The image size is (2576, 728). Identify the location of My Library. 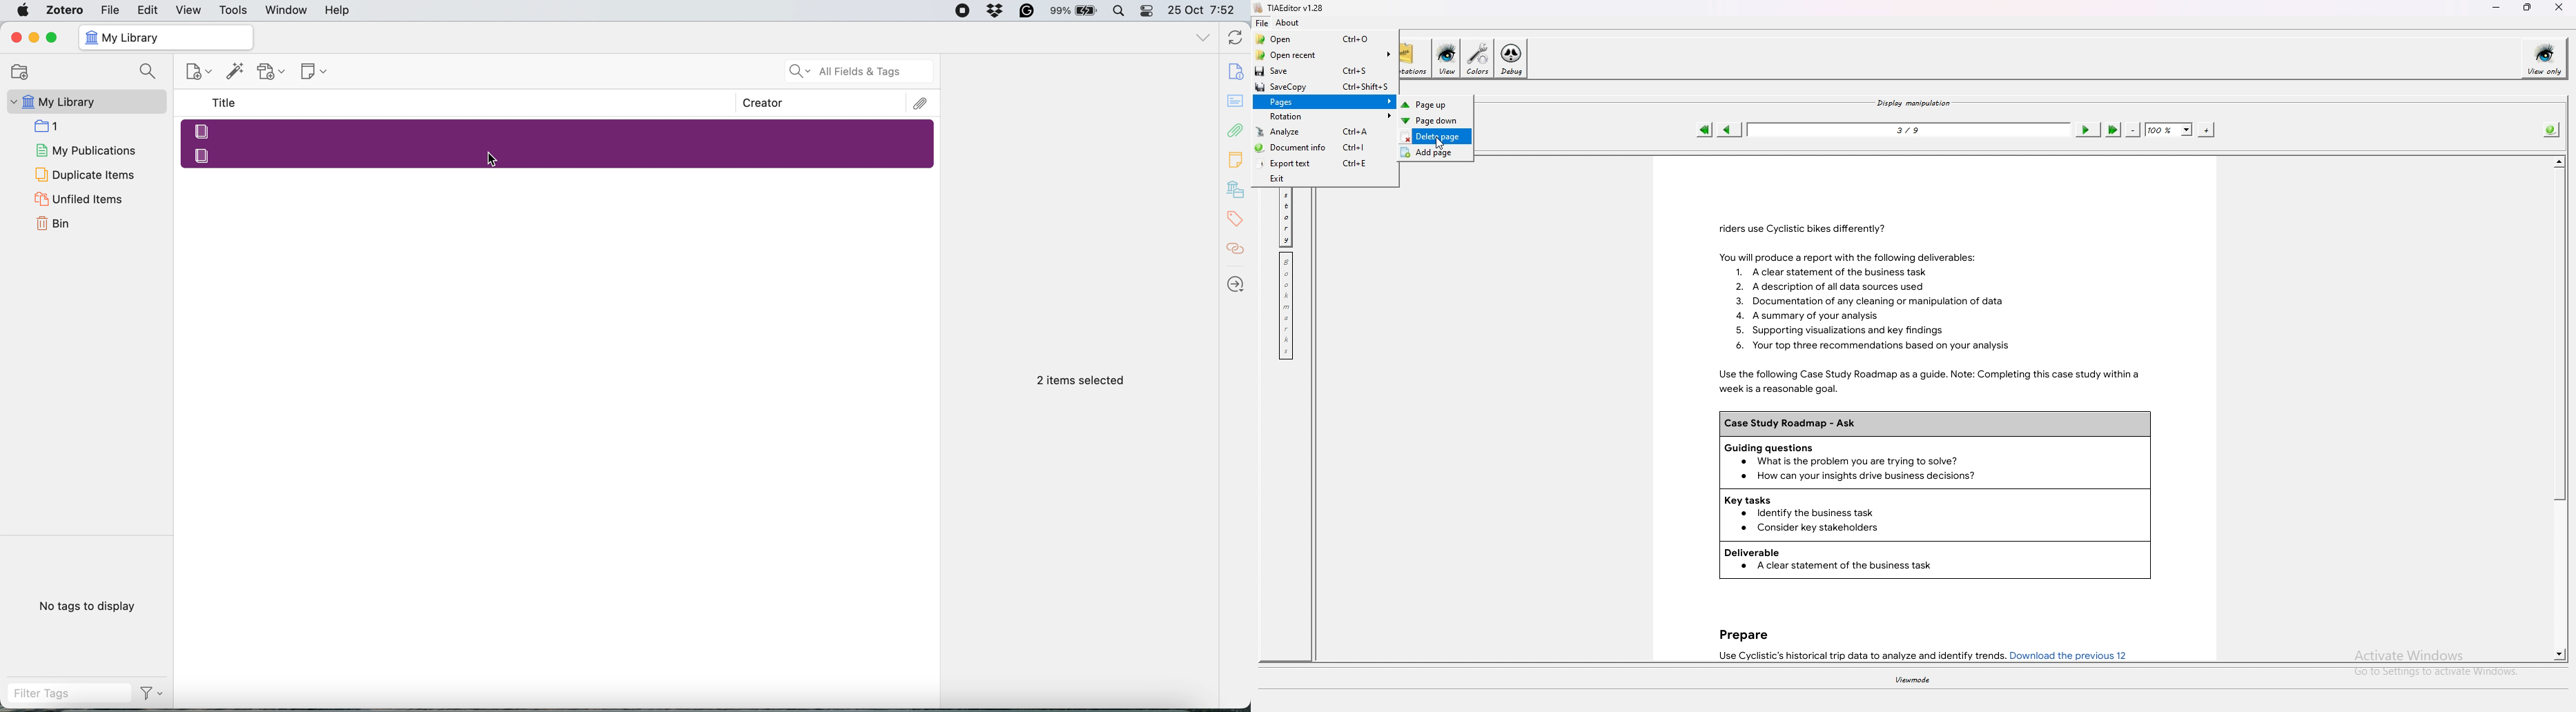
(165, 38).